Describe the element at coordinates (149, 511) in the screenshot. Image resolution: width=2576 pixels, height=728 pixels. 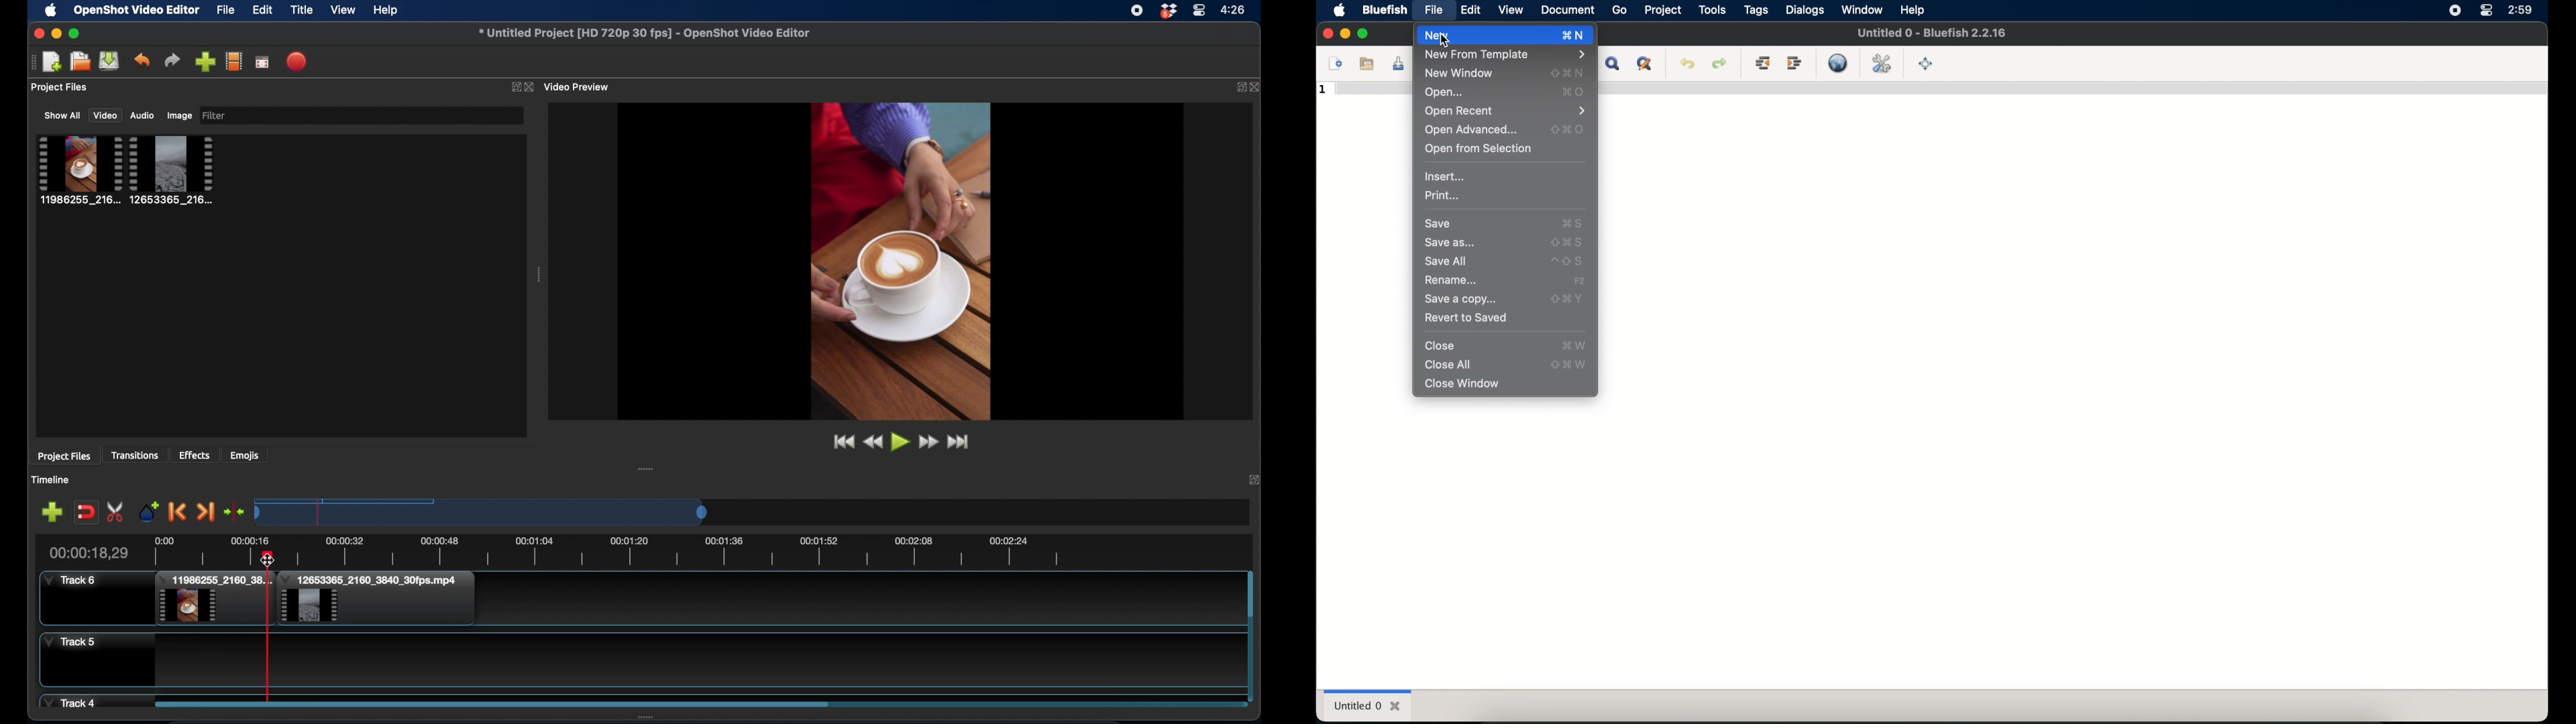
I see `add marker` at that location.